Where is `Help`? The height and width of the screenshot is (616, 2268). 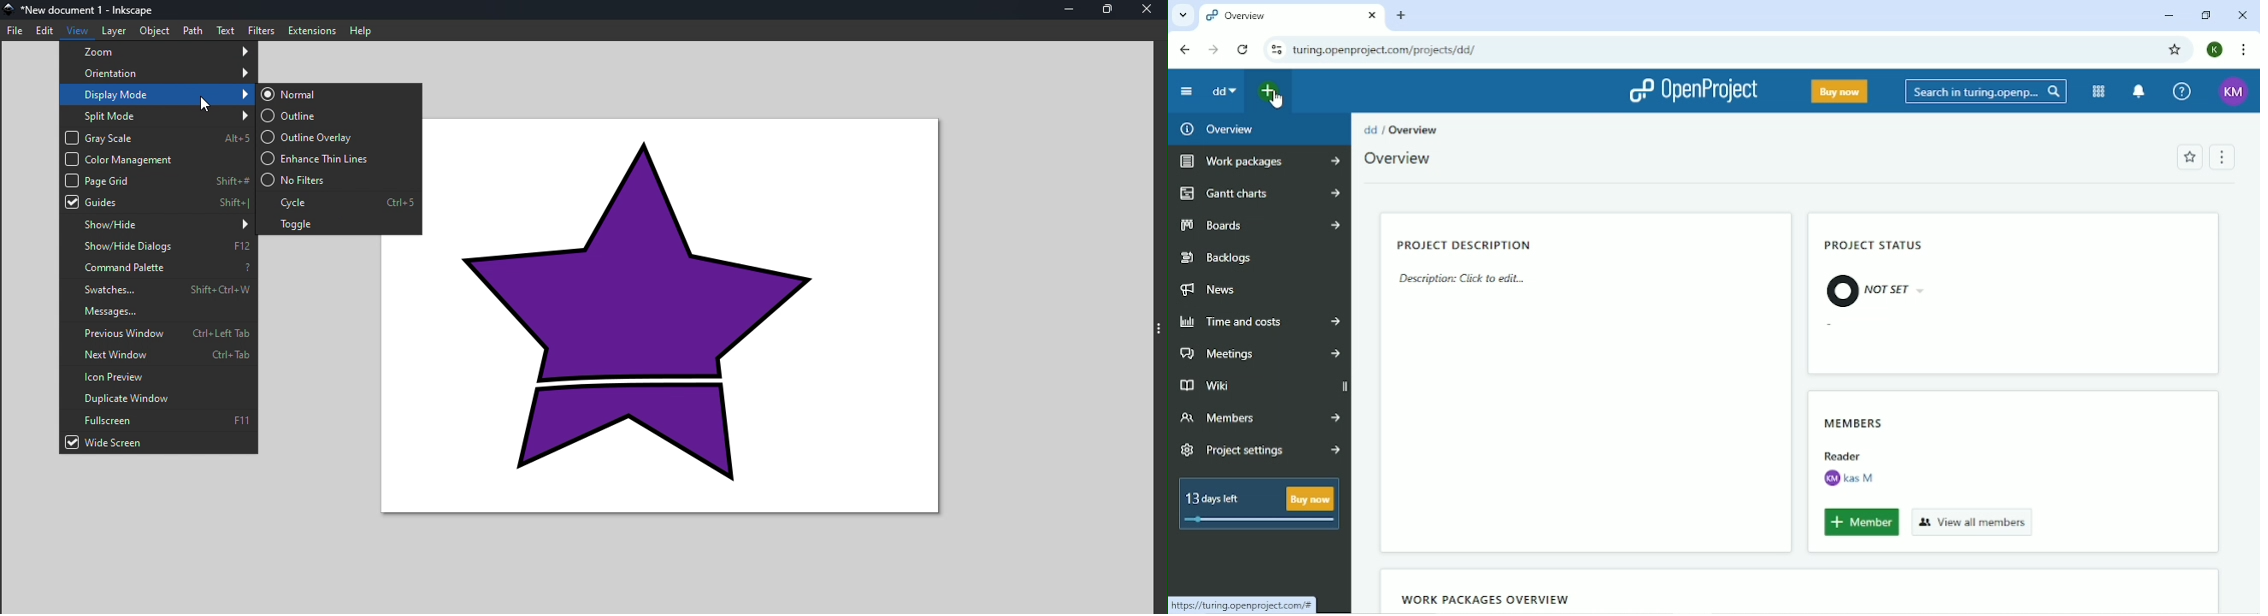
Help is located at coordinates (363, 29).